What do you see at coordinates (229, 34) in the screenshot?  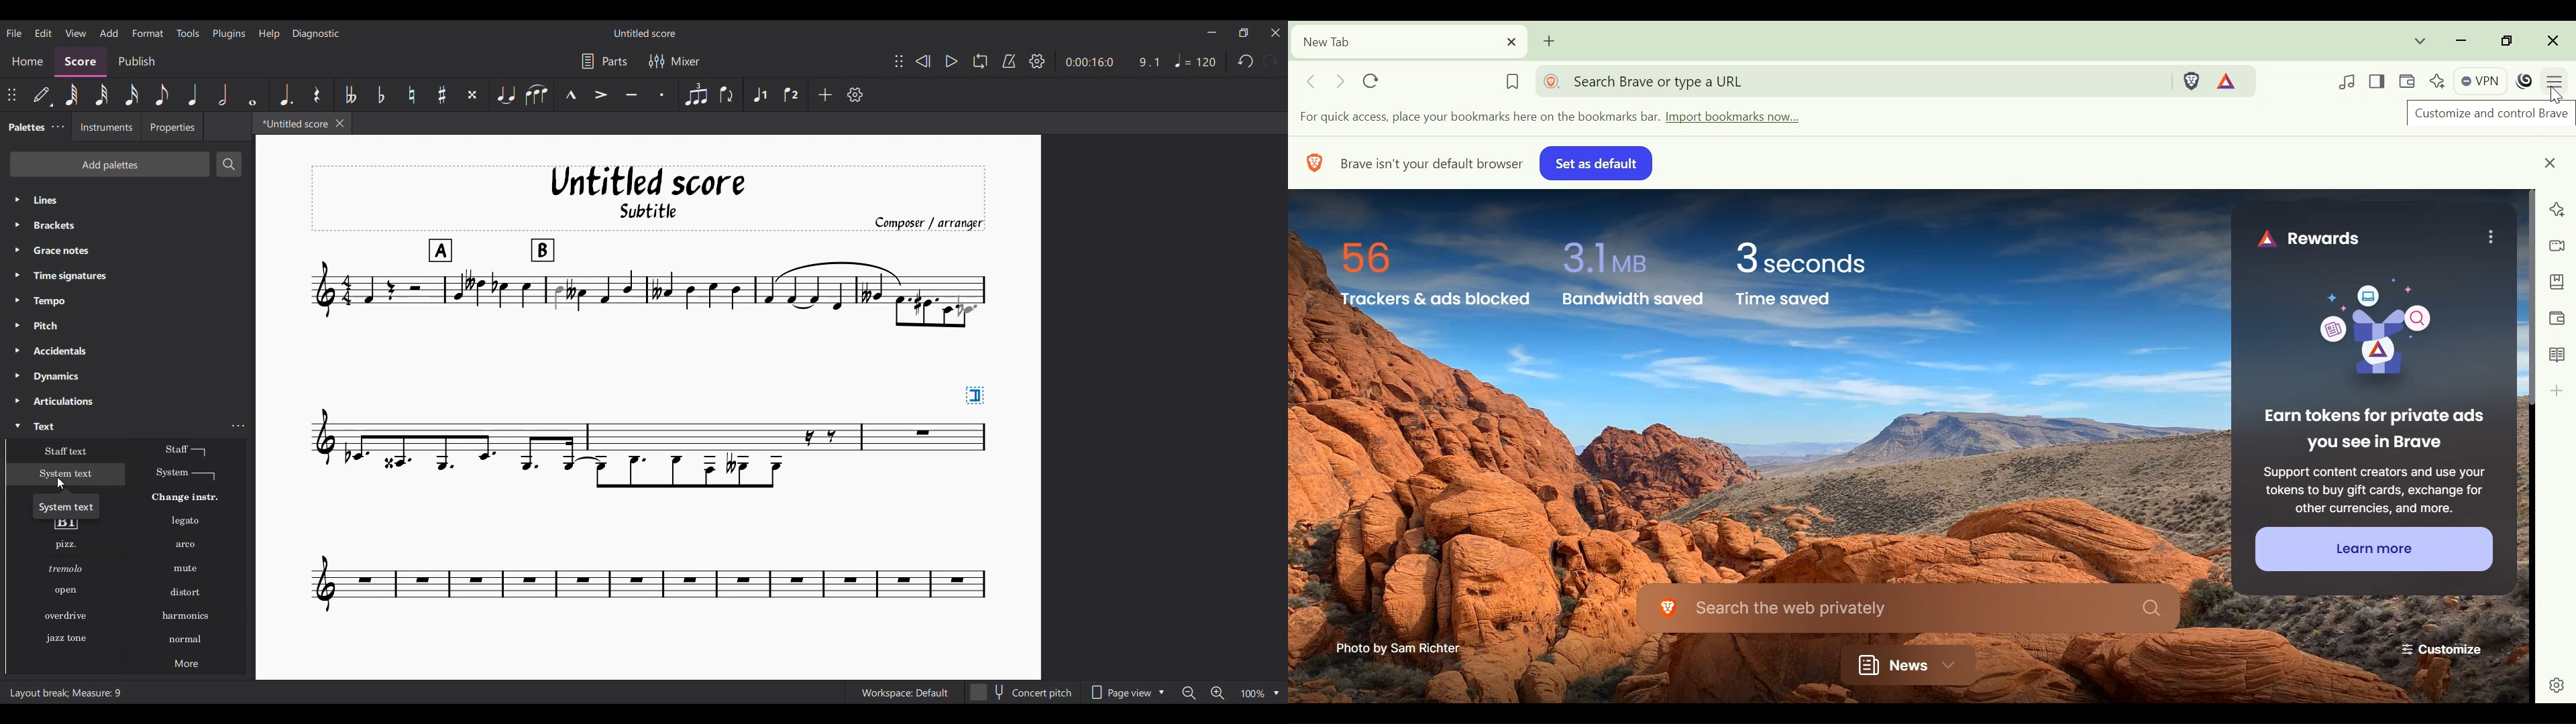 I see `Plugins menu` at bounding box center [229, 34].